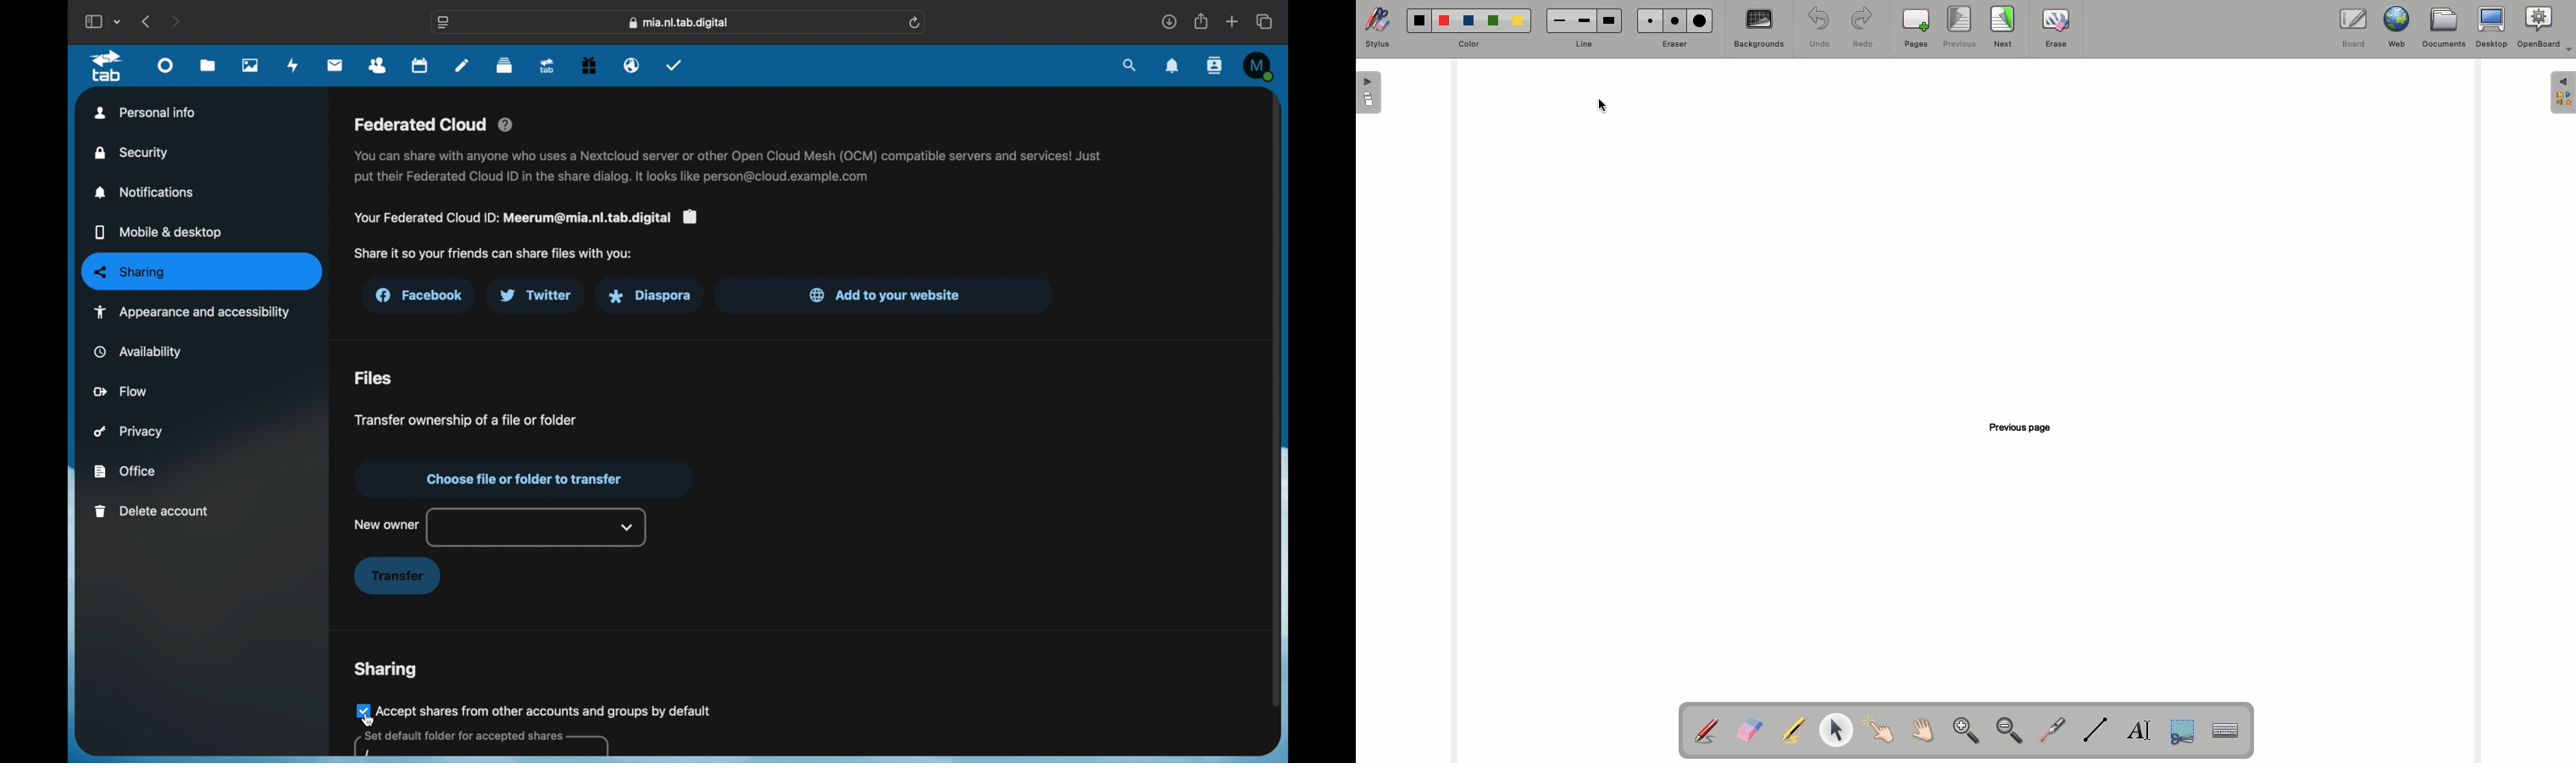  What do you see at coordinates (138, 351) in the screenshot?
I see `availability` at bounding box center [138, 351].